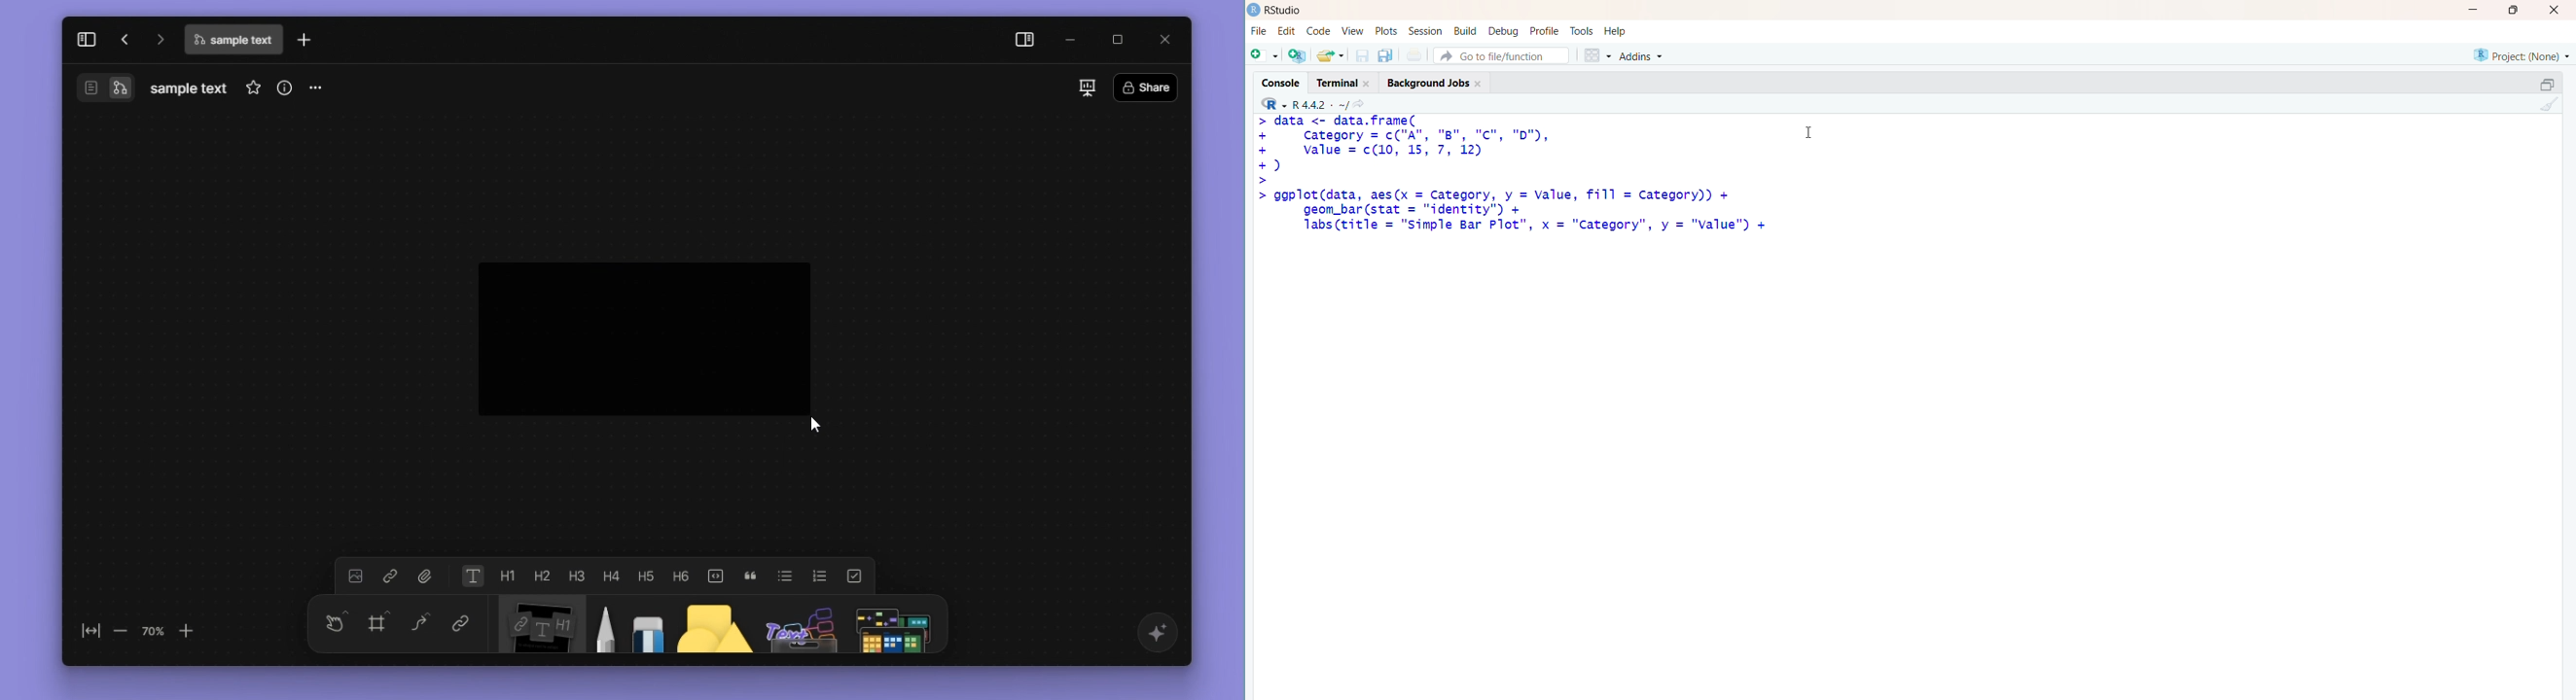  What do you see at coordinates (2552, 10) in the screenshot?
I see `Close` at bounding box center [2552, 10].